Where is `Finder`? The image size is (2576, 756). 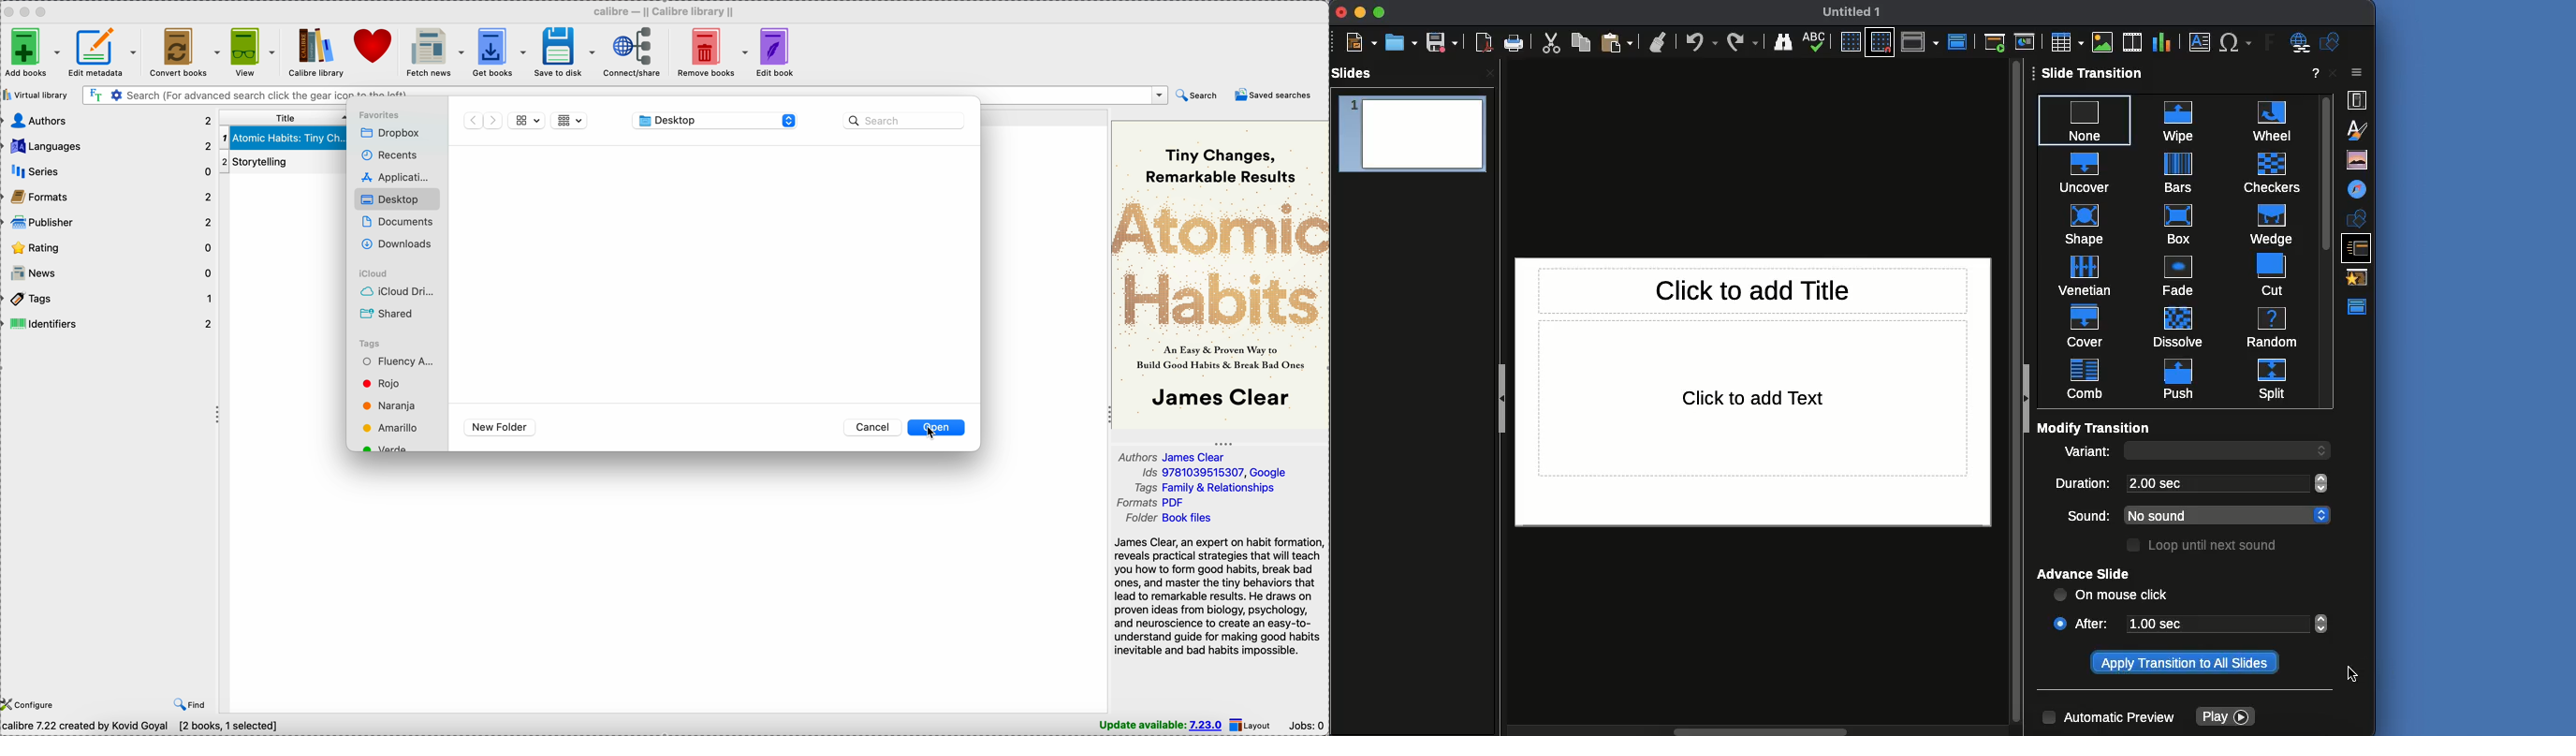
Finder is located at coordinates (1786, 43).